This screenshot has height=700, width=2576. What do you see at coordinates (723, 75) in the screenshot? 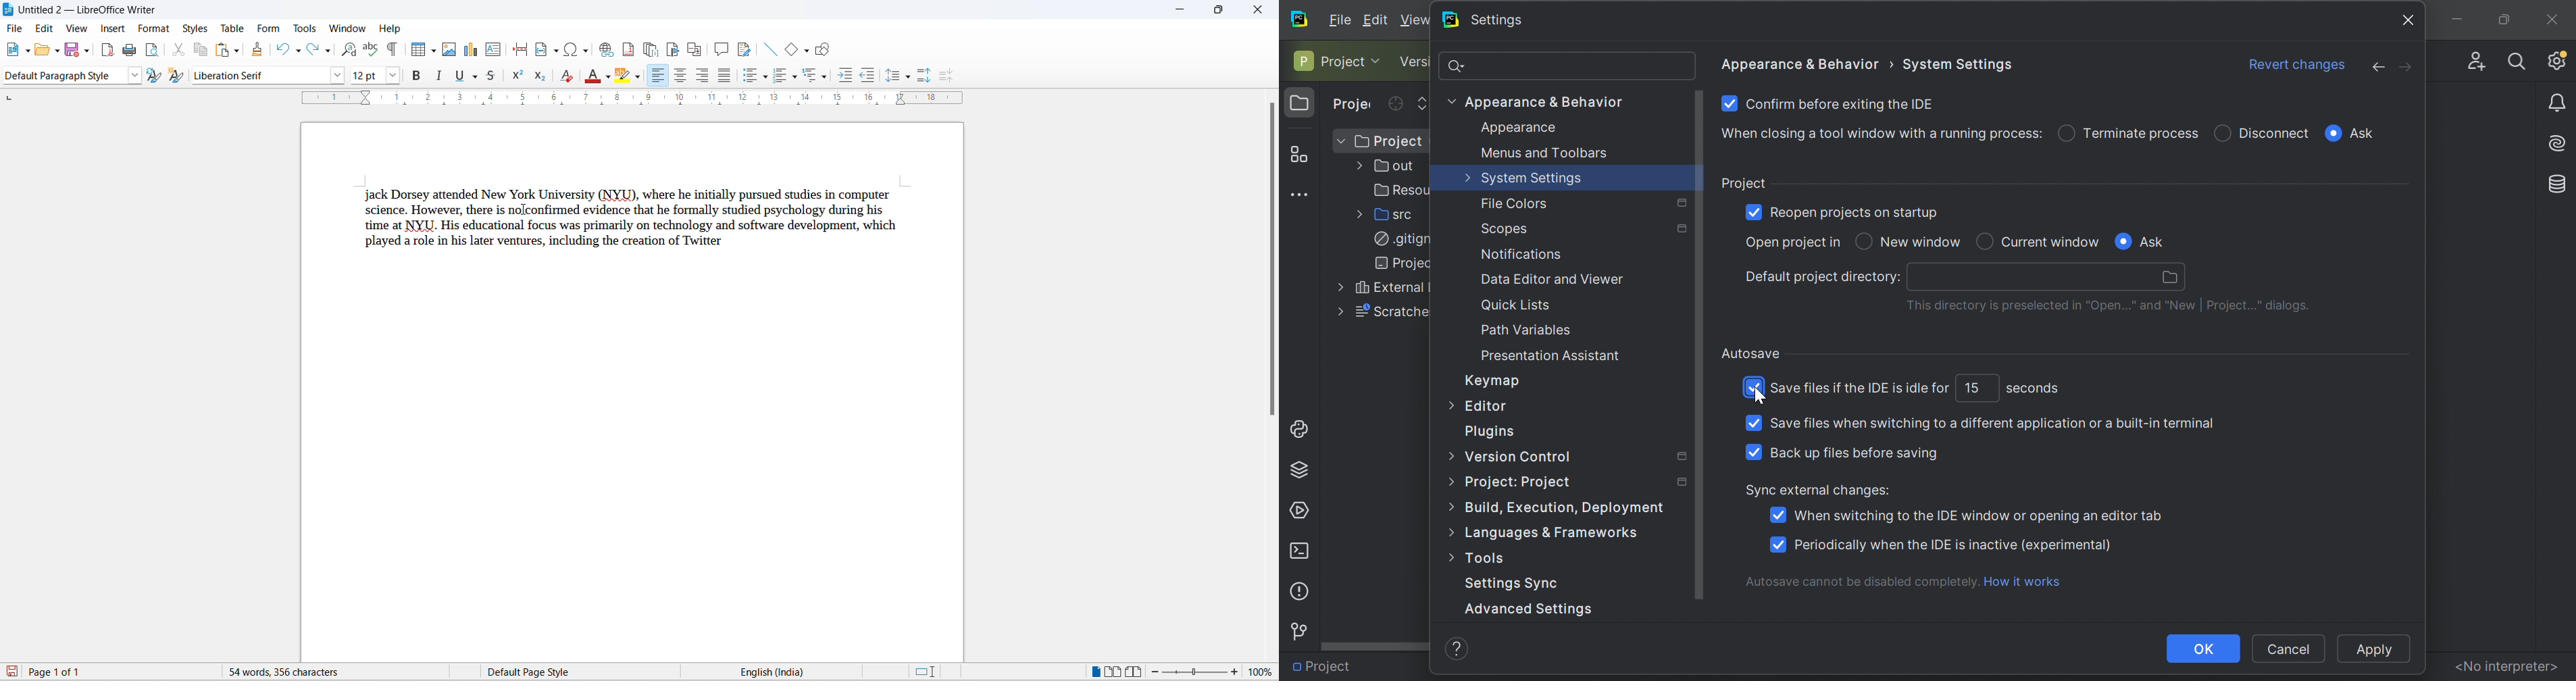
I see `justified` at bounding box center [723, 75].